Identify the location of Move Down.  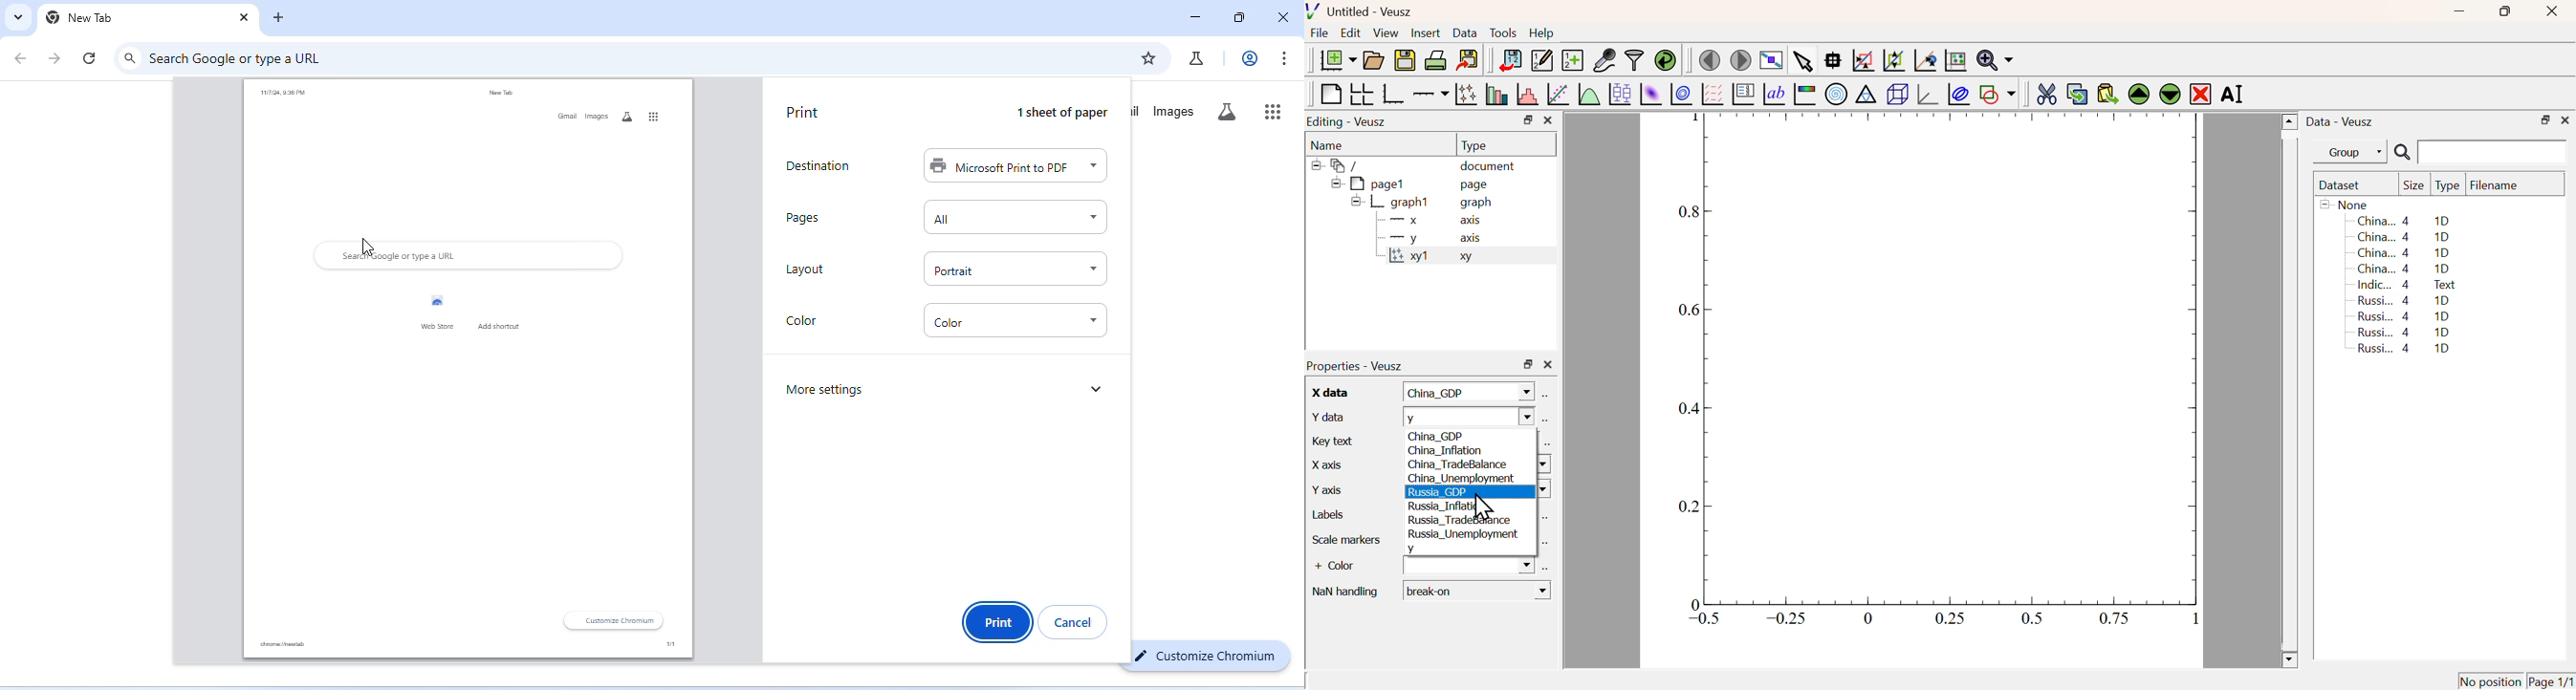
(2170, 93).